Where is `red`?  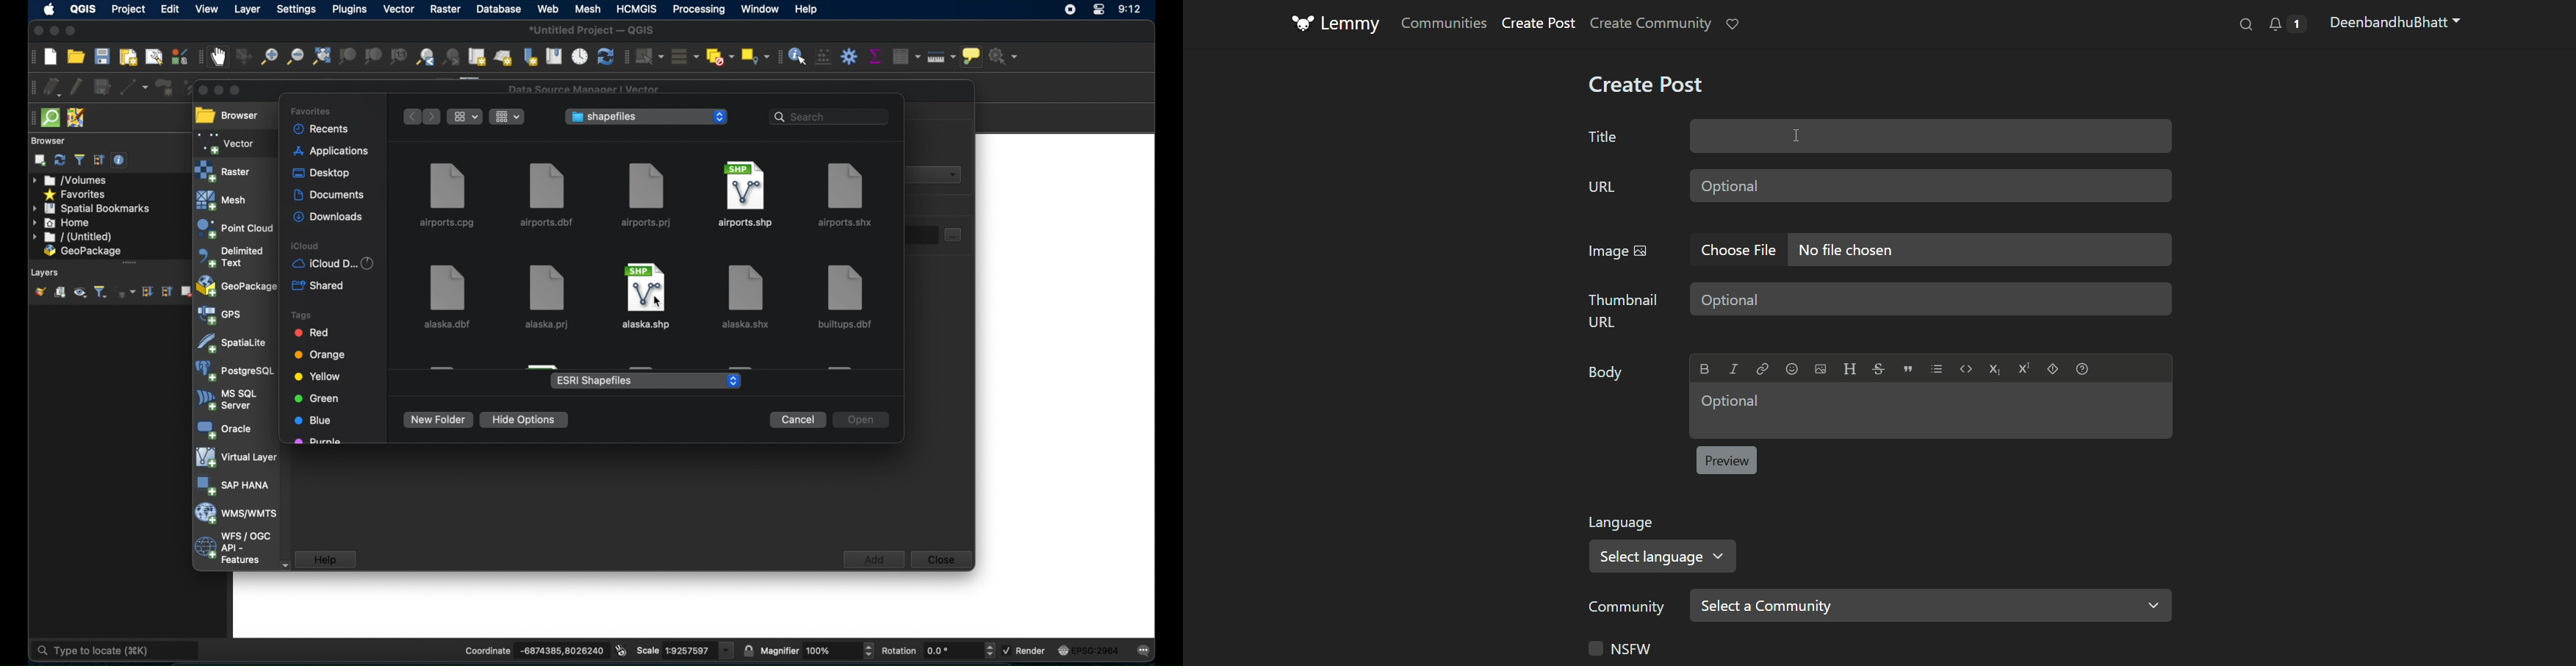
red is located at coordinates (312, 333).